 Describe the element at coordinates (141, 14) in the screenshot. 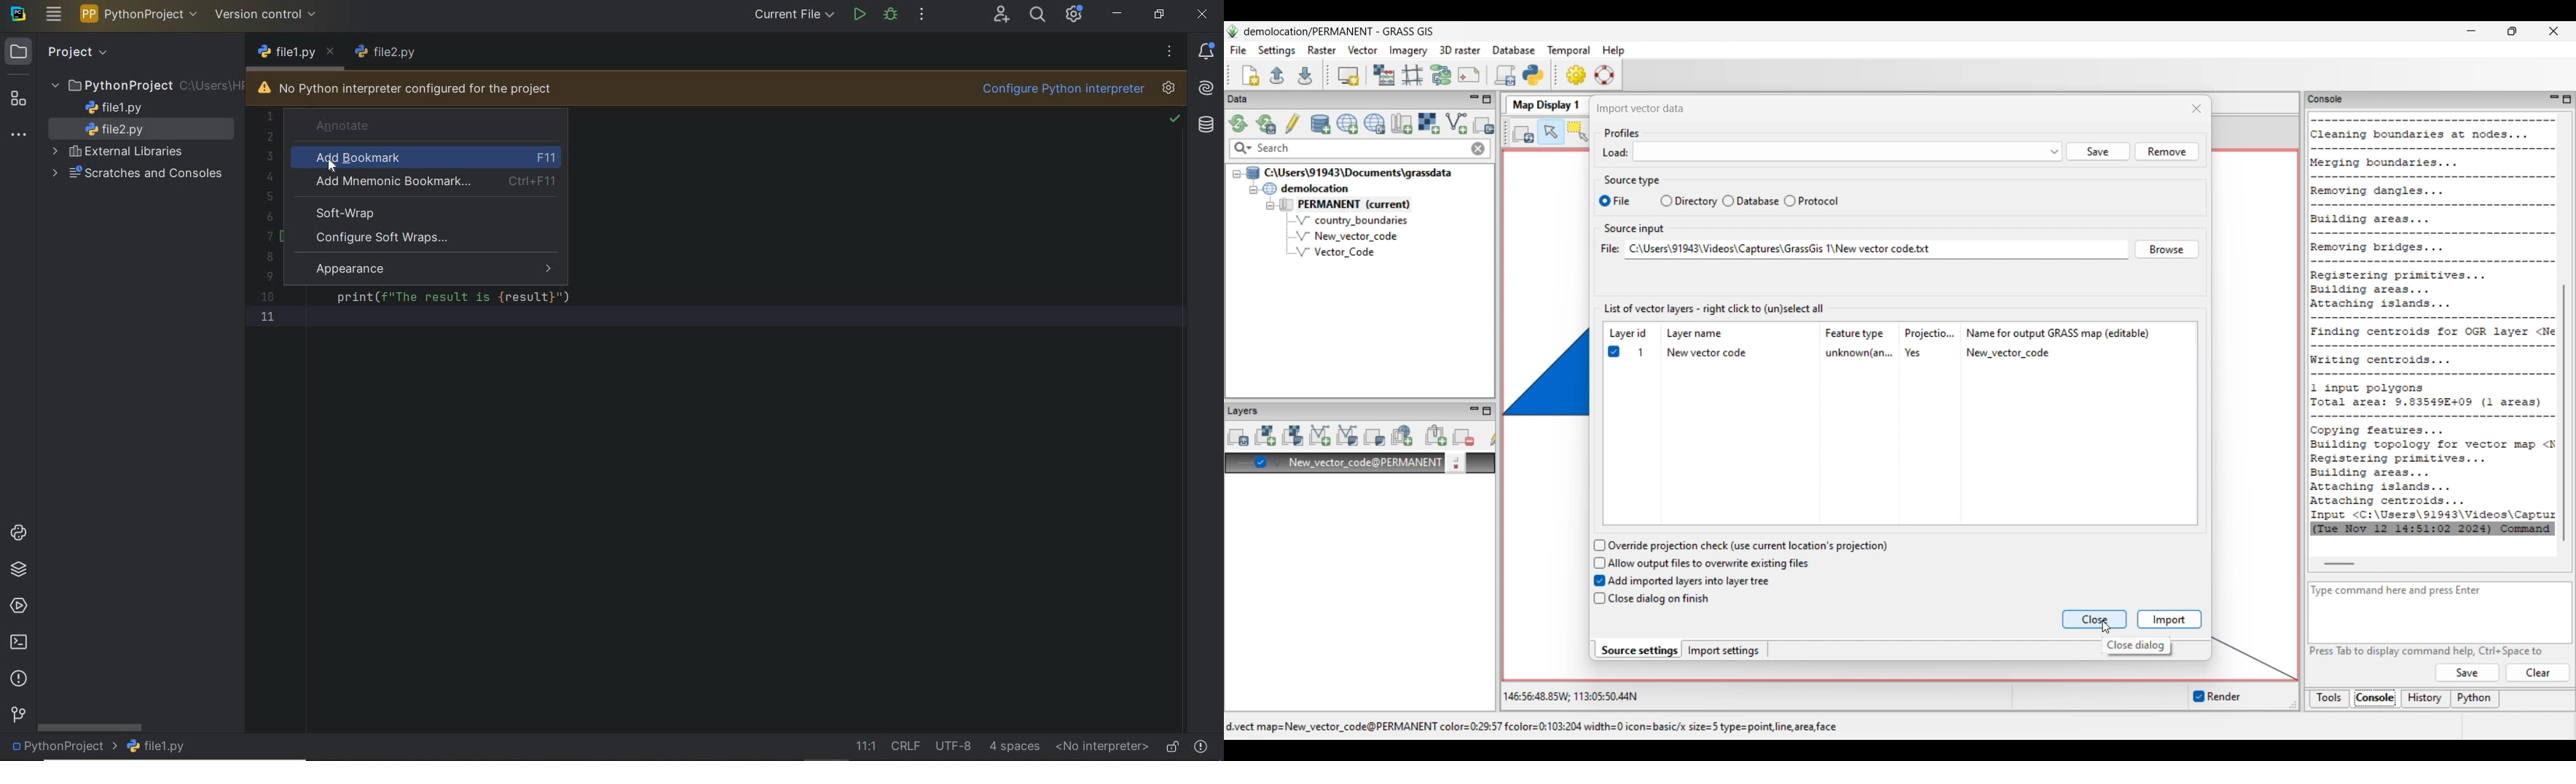

I see `project name` at that location.